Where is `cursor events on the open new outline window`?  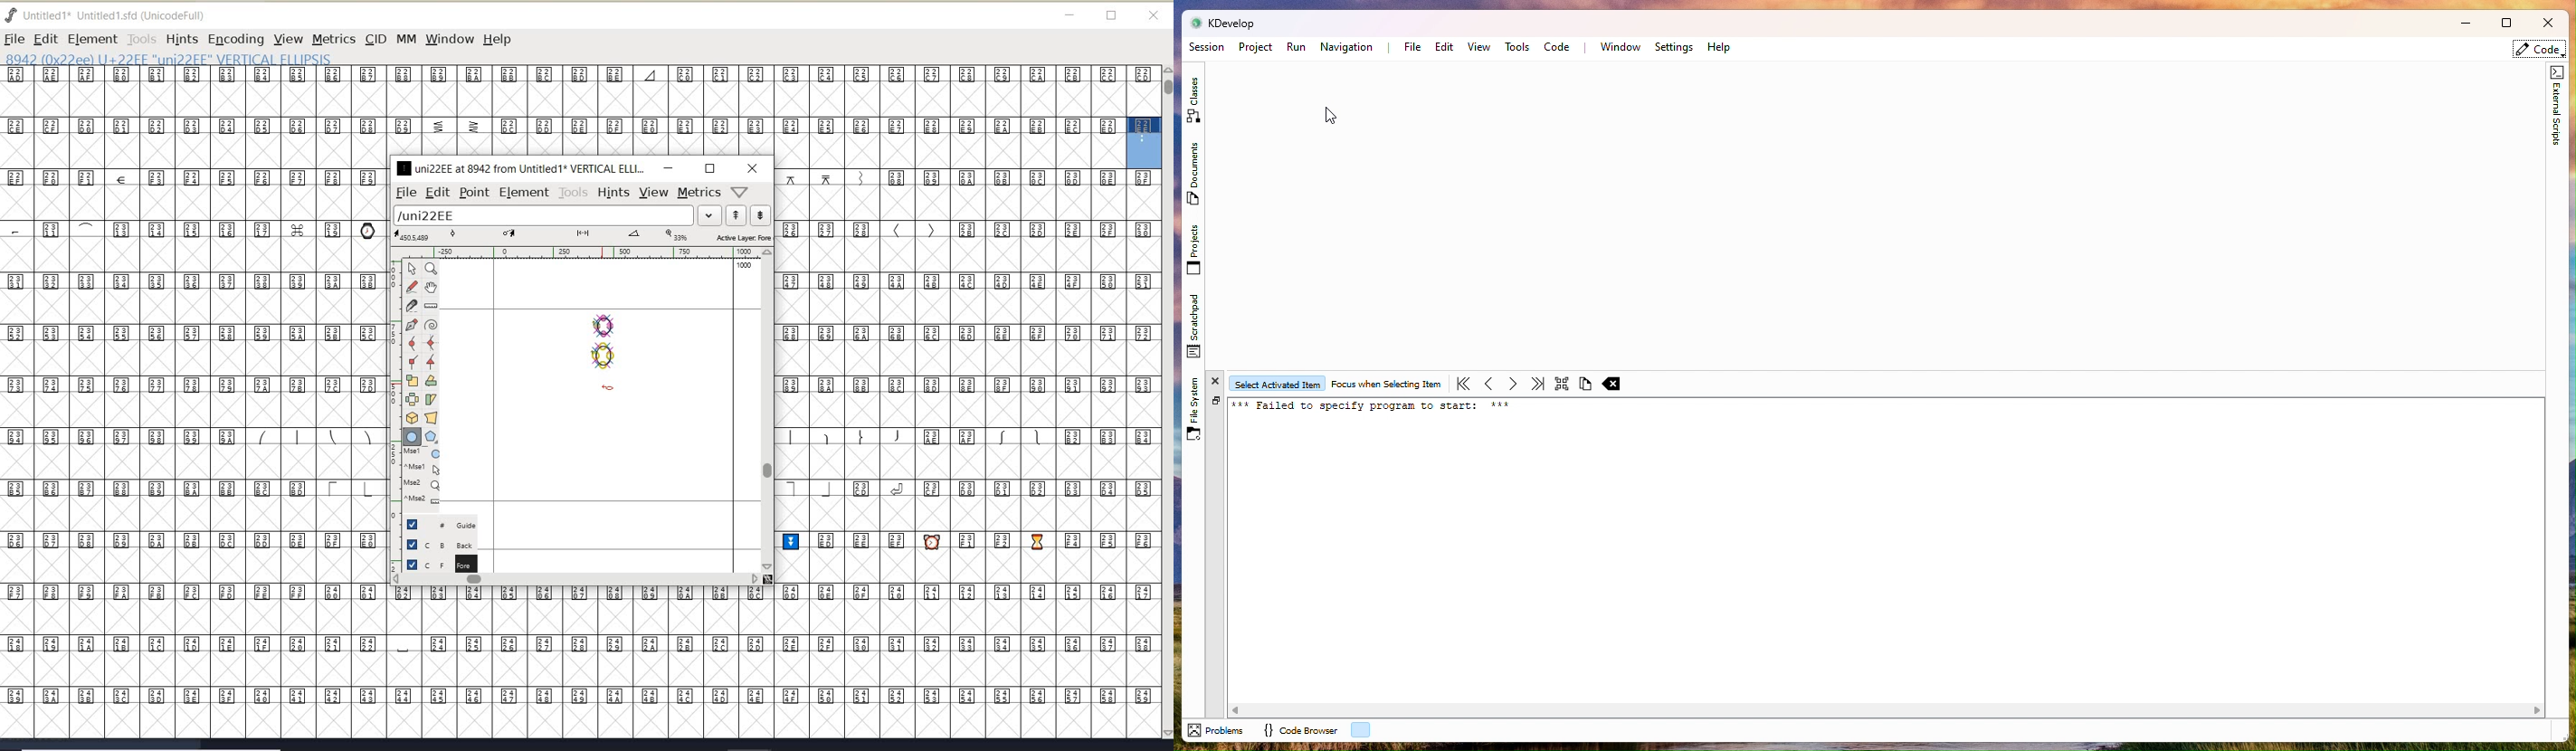 cursor events on the open new outline window is located at coordinates (424, 476).